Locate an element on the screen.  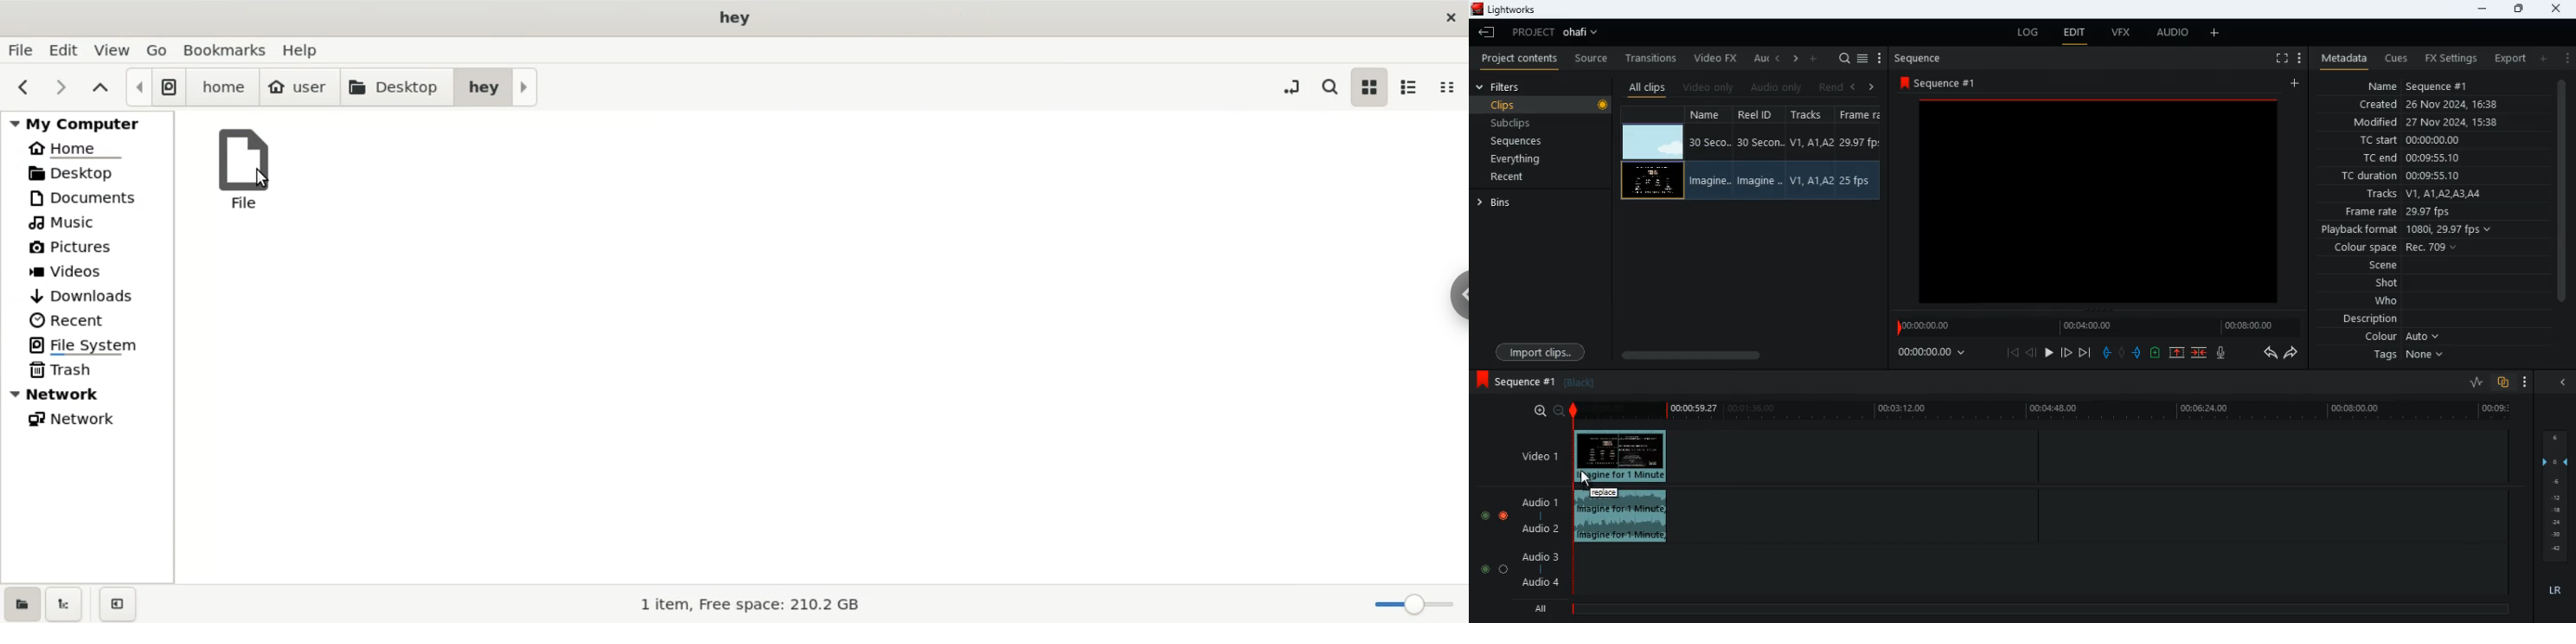
ratio is located at coordinates (2477, 382).